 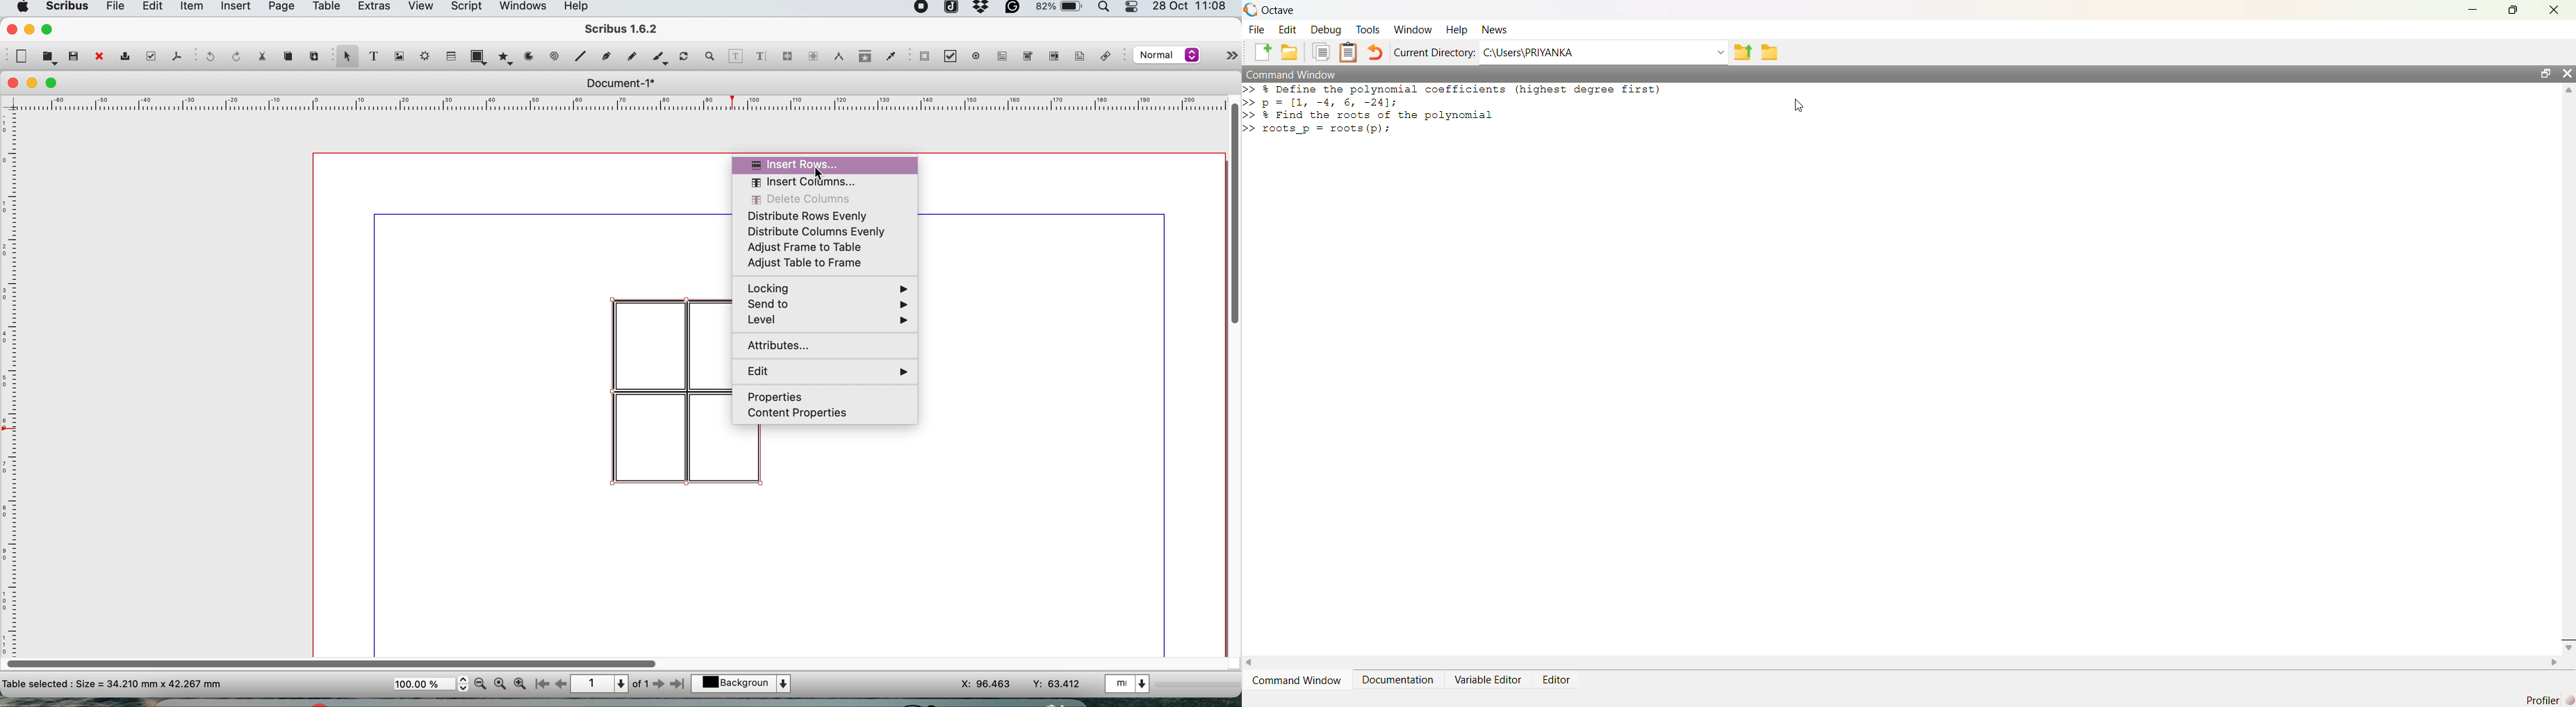 What do you see at coordinates (779, 397) in the screenshot?
I see `properties` at bounding box center [779, 397].